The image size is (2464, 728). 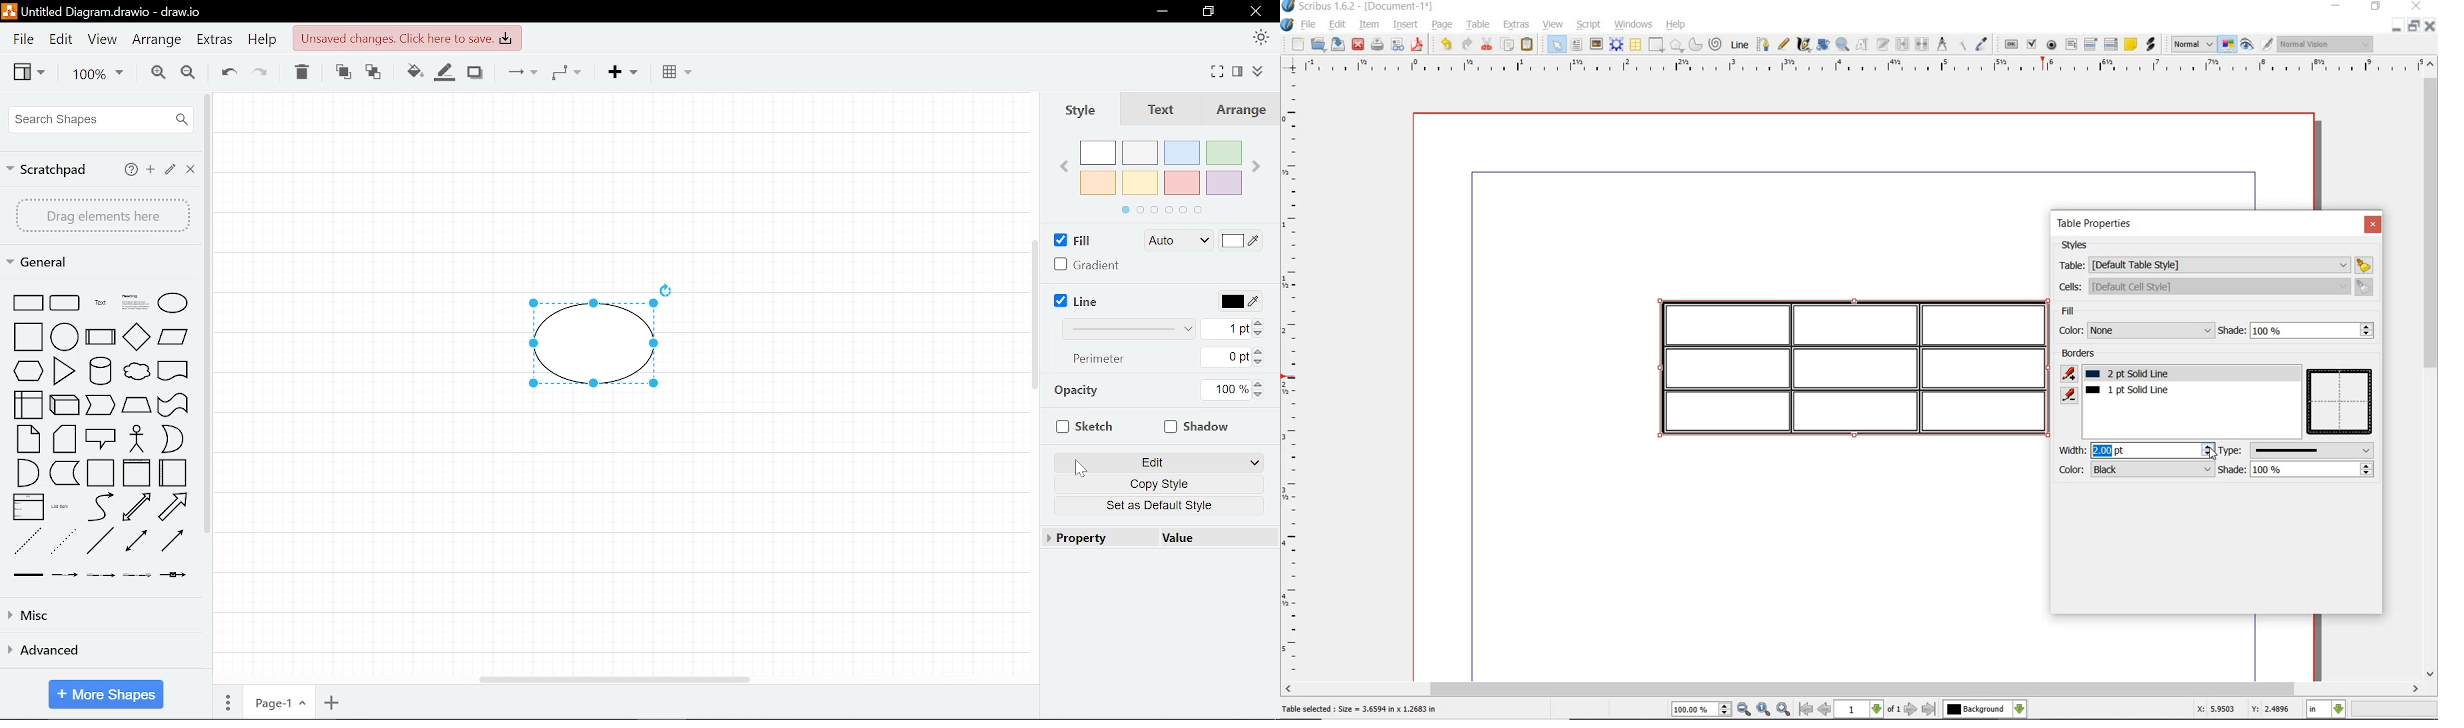 What do you see at coordinates (102, 406) in the screenshot?
I see `steps` at bounding box center [102, 406].